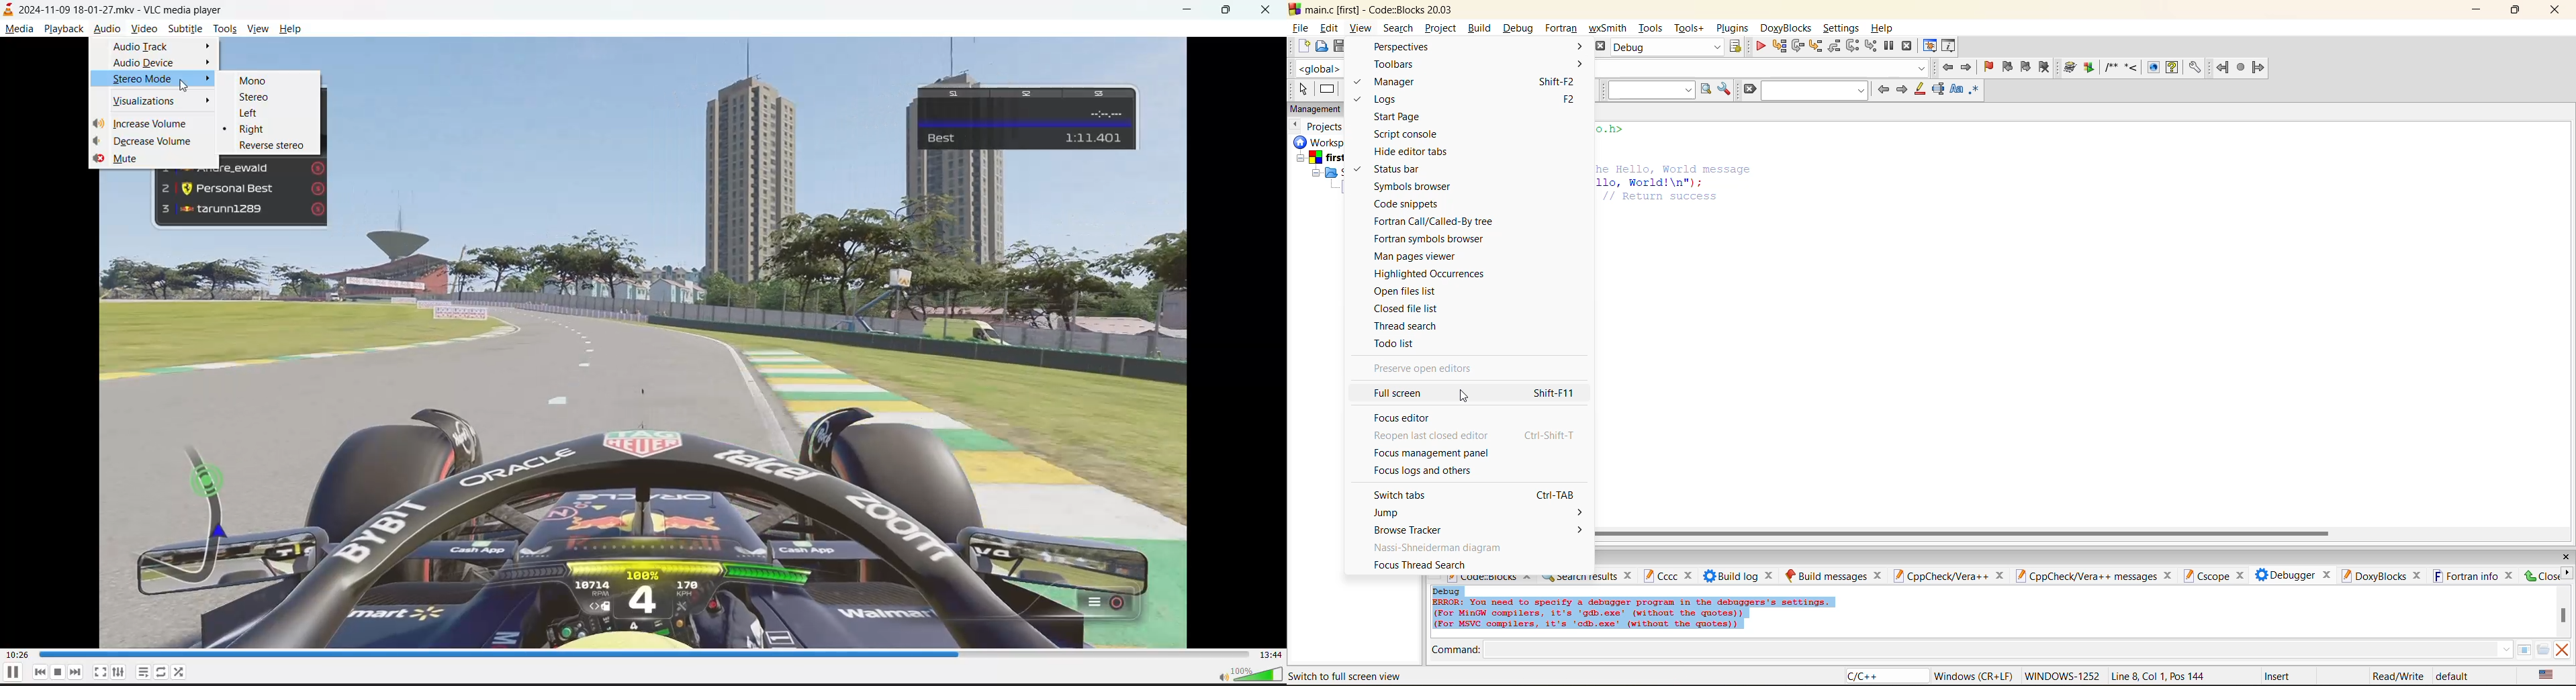 Image resolution: width=2576 pixels, height=700 pixels. I want to click on fortran info, so click(2467, 576).